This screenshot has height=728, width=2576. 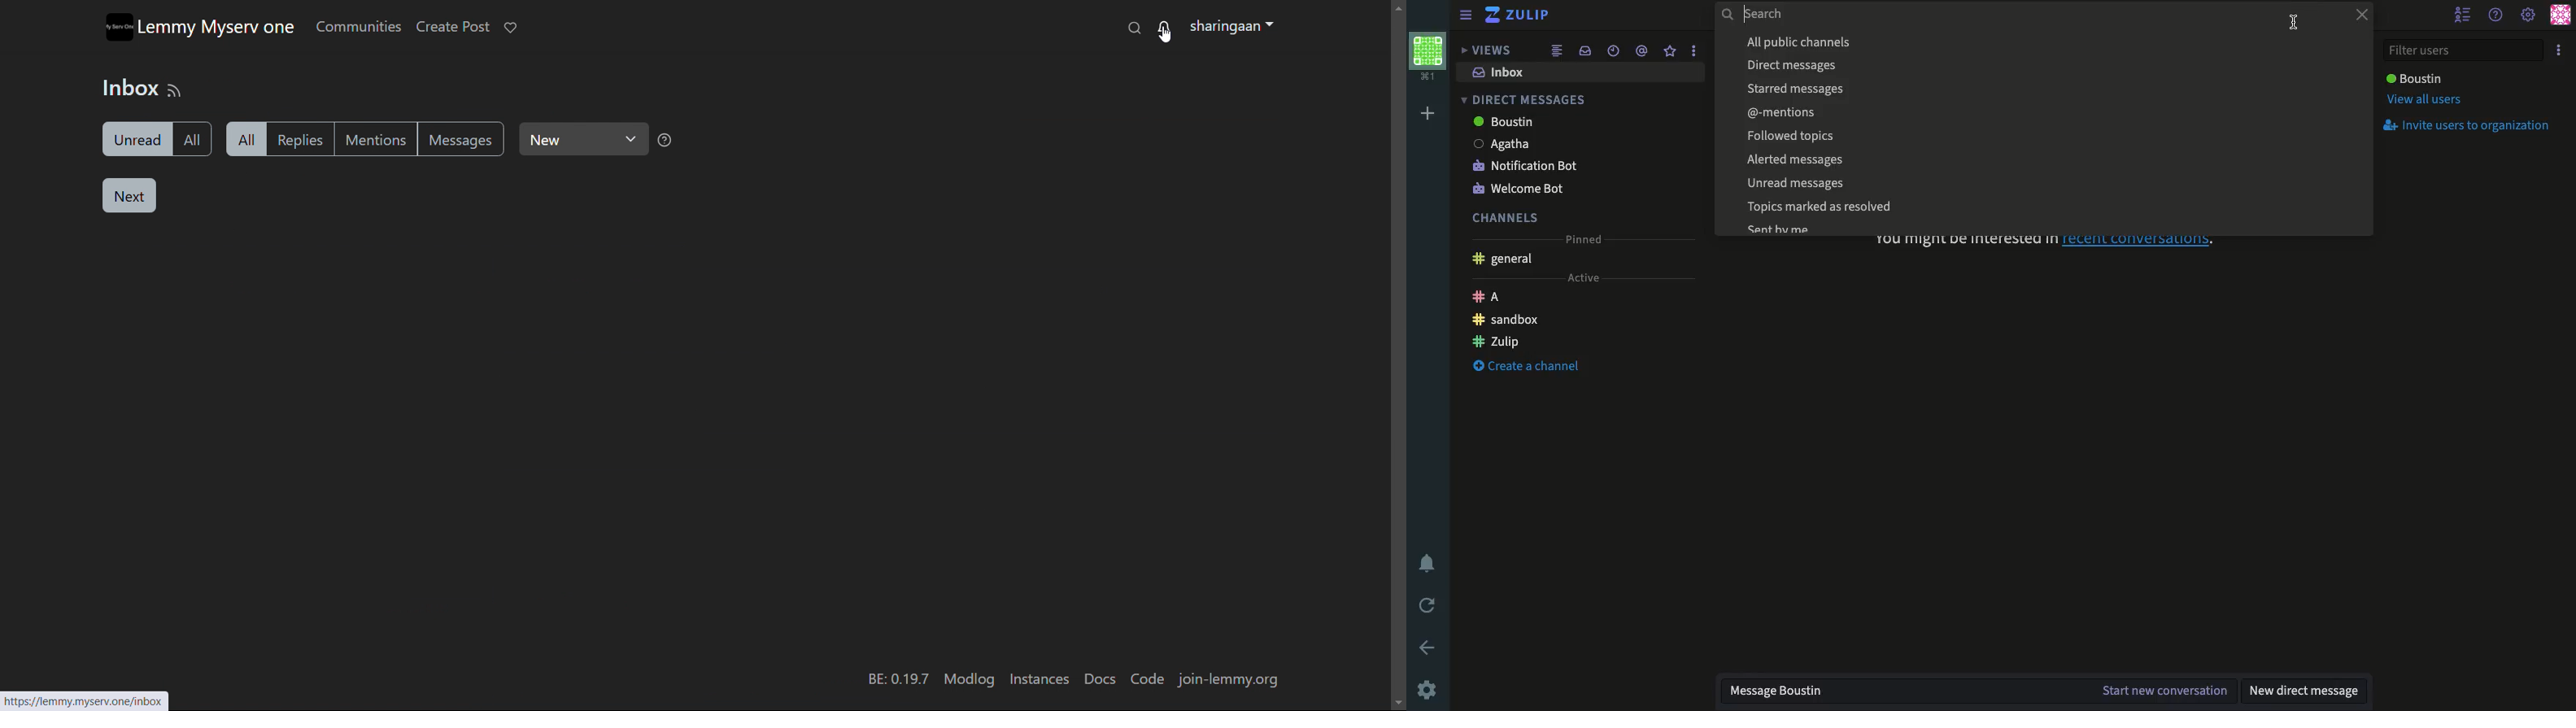 I want to click on Topics marked as resolved, so click(x=2045, y=207).